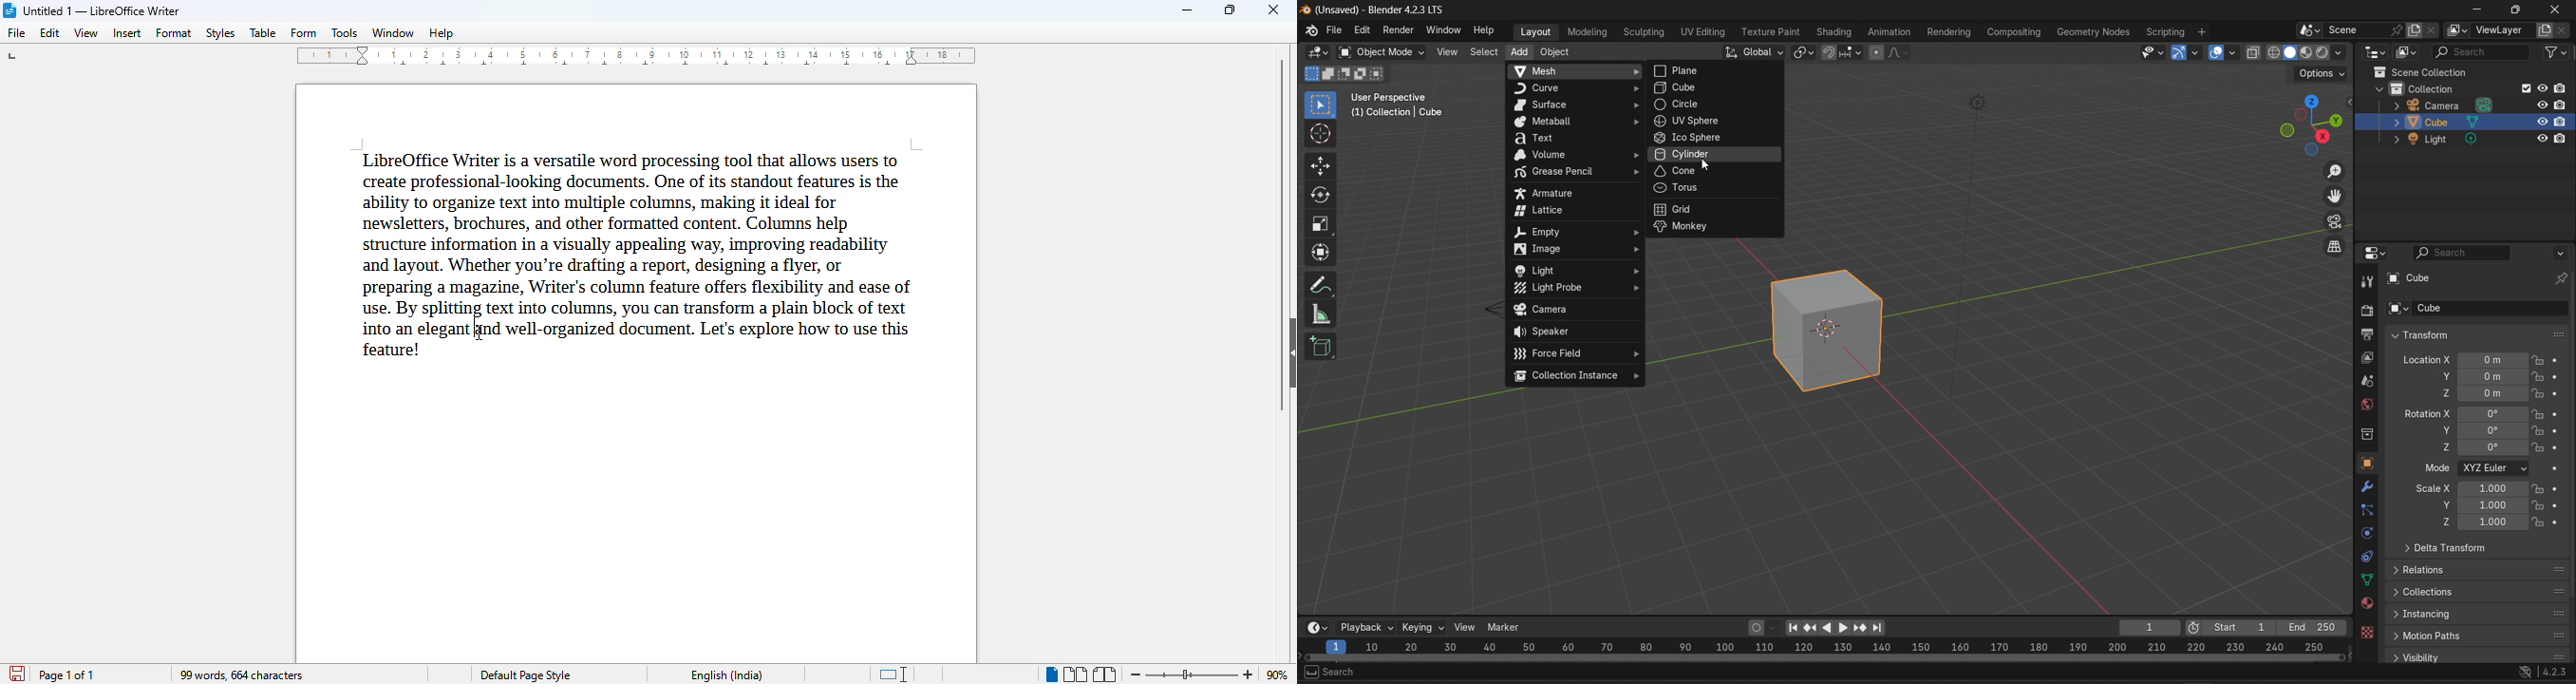  What do you see at coordinates (51, 33) in the screenshot?
I see `edit` at bounding box center [51, 33].